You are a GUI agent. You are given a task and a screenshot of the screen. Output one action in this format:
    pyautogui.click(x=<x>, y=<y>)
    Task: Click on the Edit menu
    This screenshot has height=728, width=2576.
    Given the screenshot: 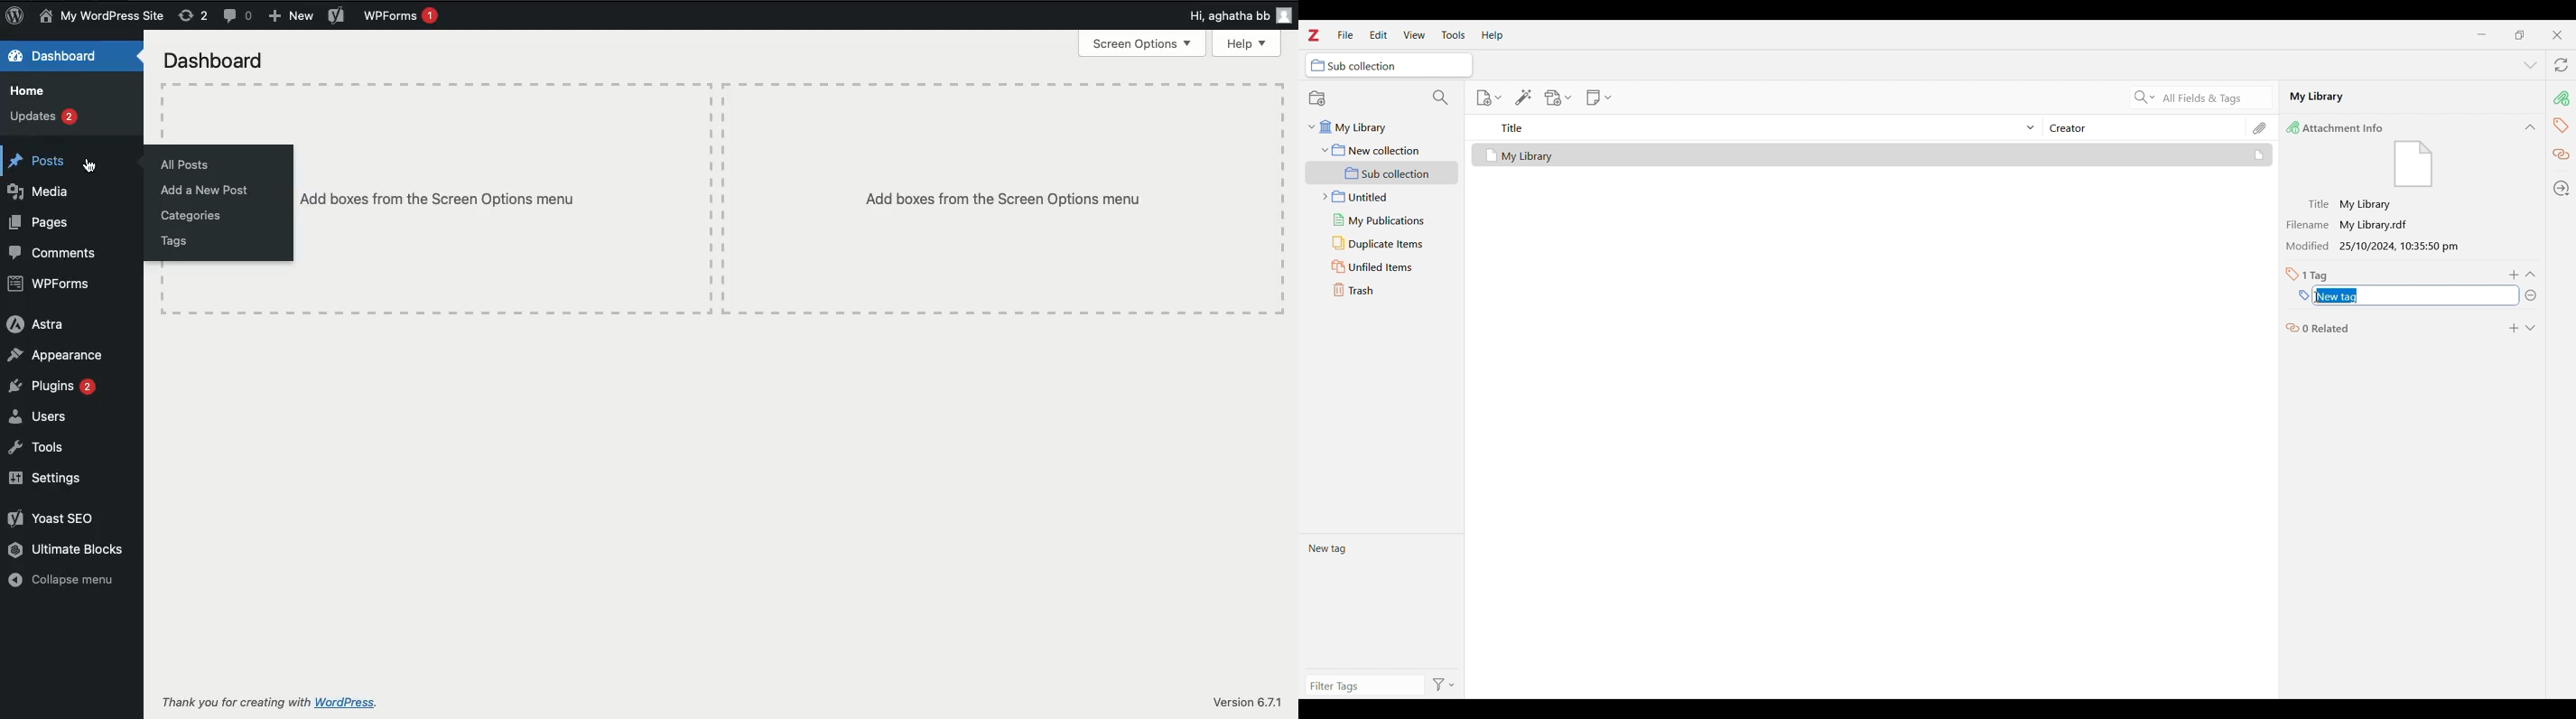 What is the action you would take?
    pyautogui.click(x=1378, y=35)
    